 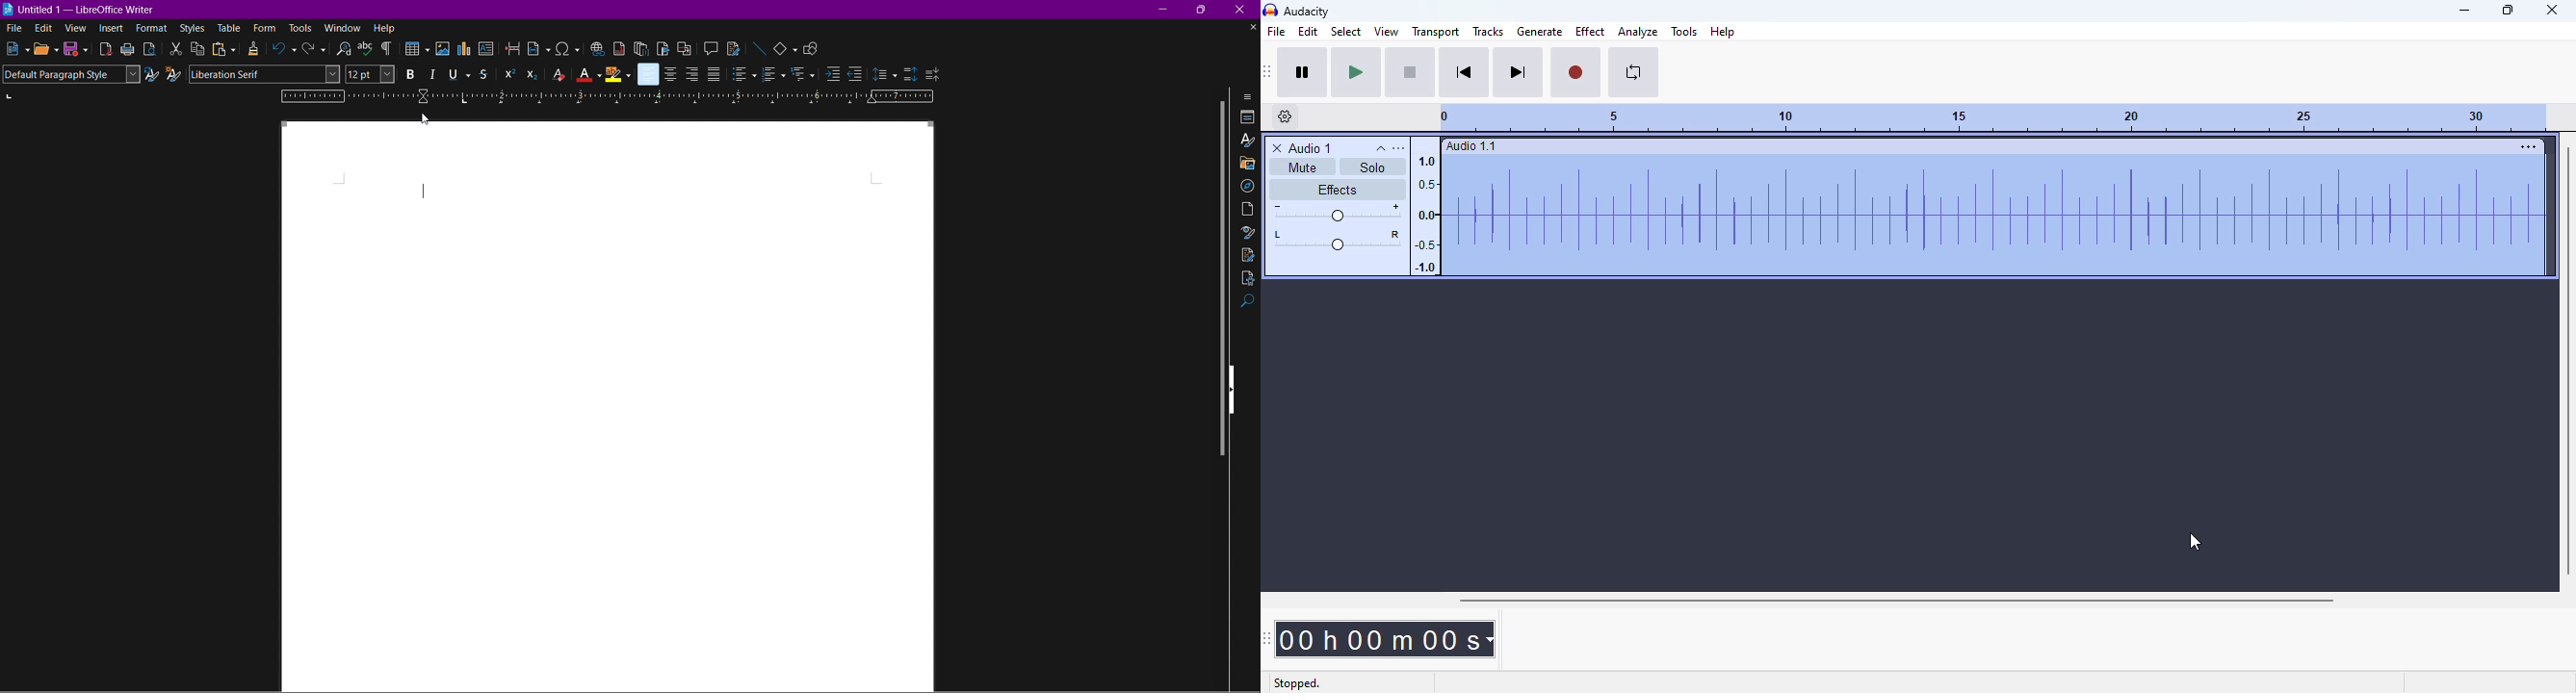 What do you see at coordinates (1309, 31) in the screenshot?
I see `edit` at bounding box center [1309, 31].